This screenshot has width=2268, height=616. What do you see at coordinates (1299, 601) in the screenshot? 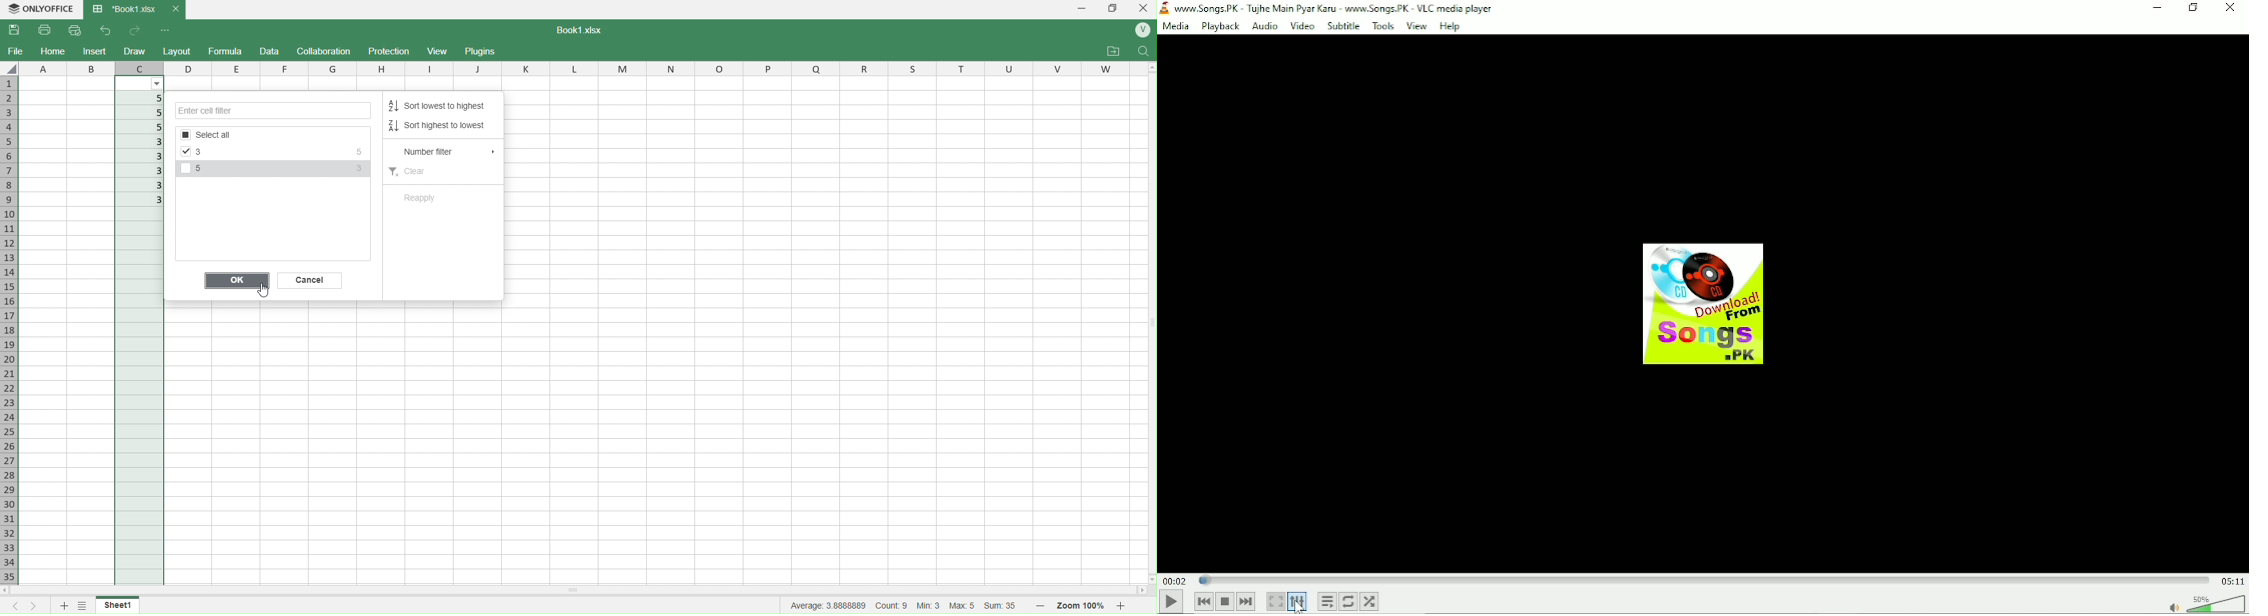
I see `Show extended settings` at bounding box center [1299, 601].